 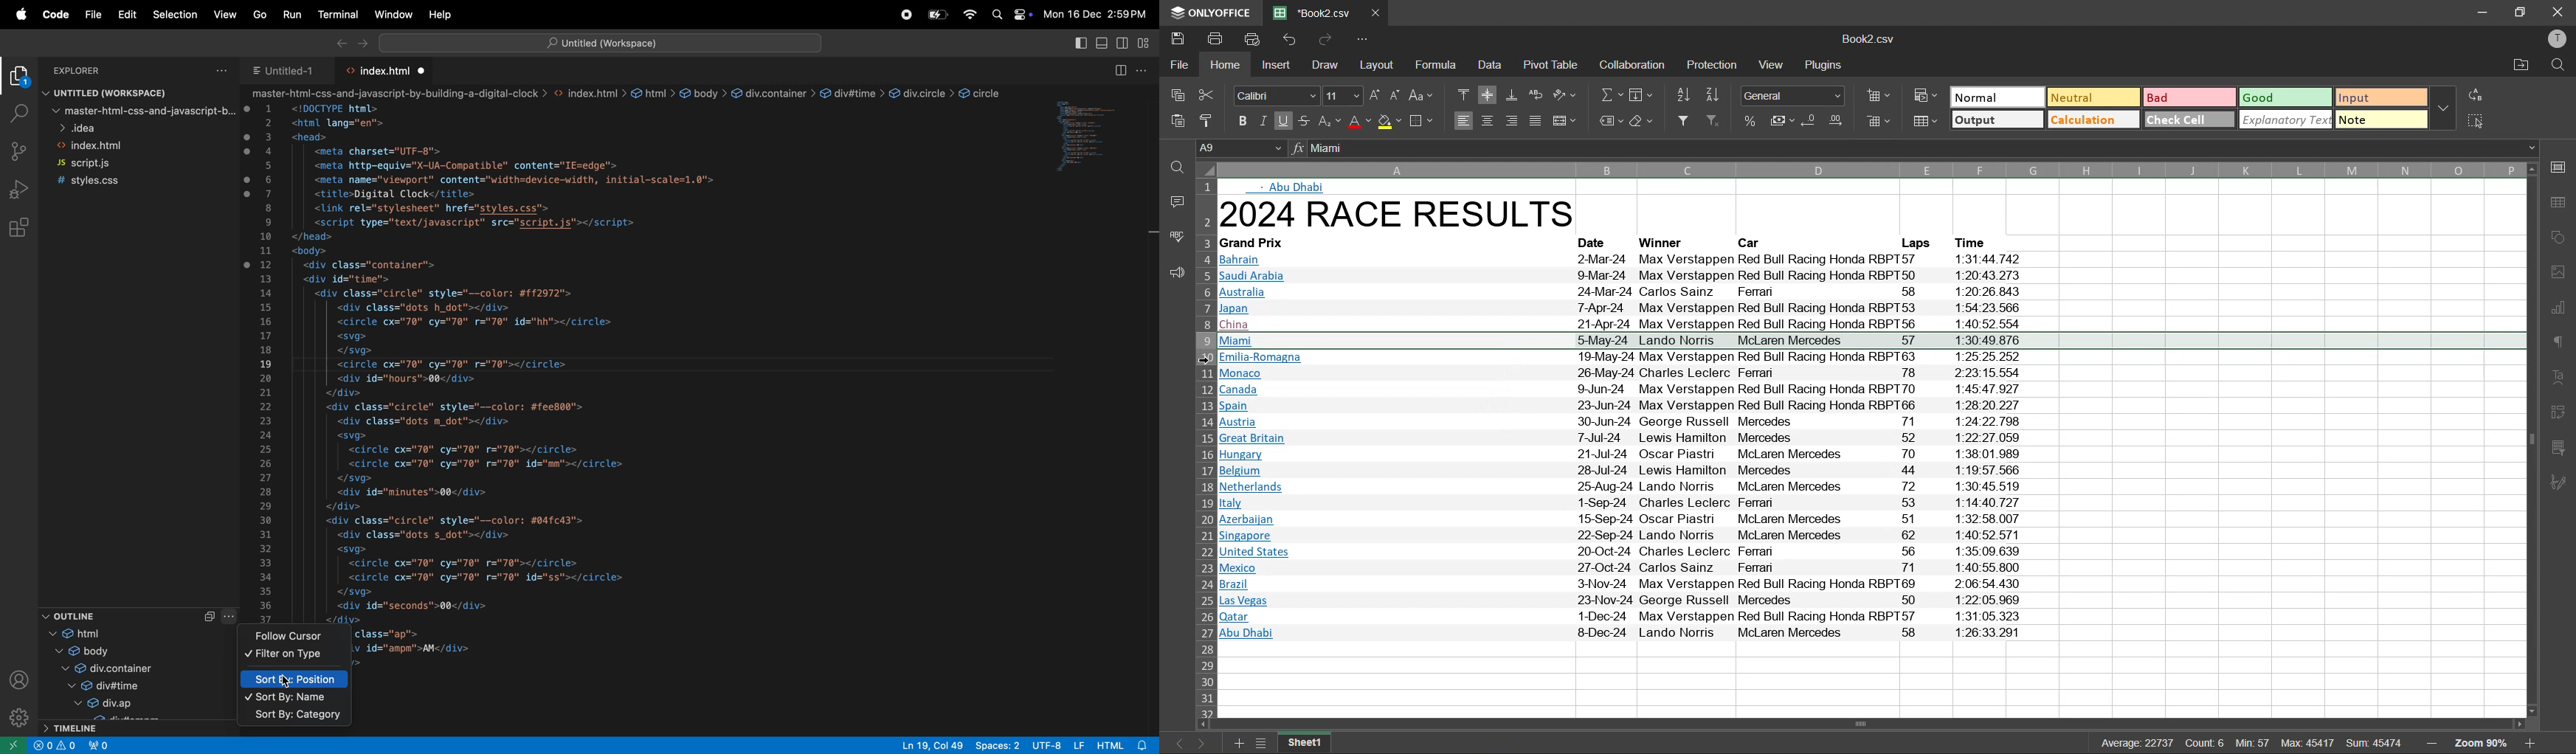 What do you see at coordinates (1876, 122) in the screenshot?
I see `delete cells` at bounding box center [1876, 122].